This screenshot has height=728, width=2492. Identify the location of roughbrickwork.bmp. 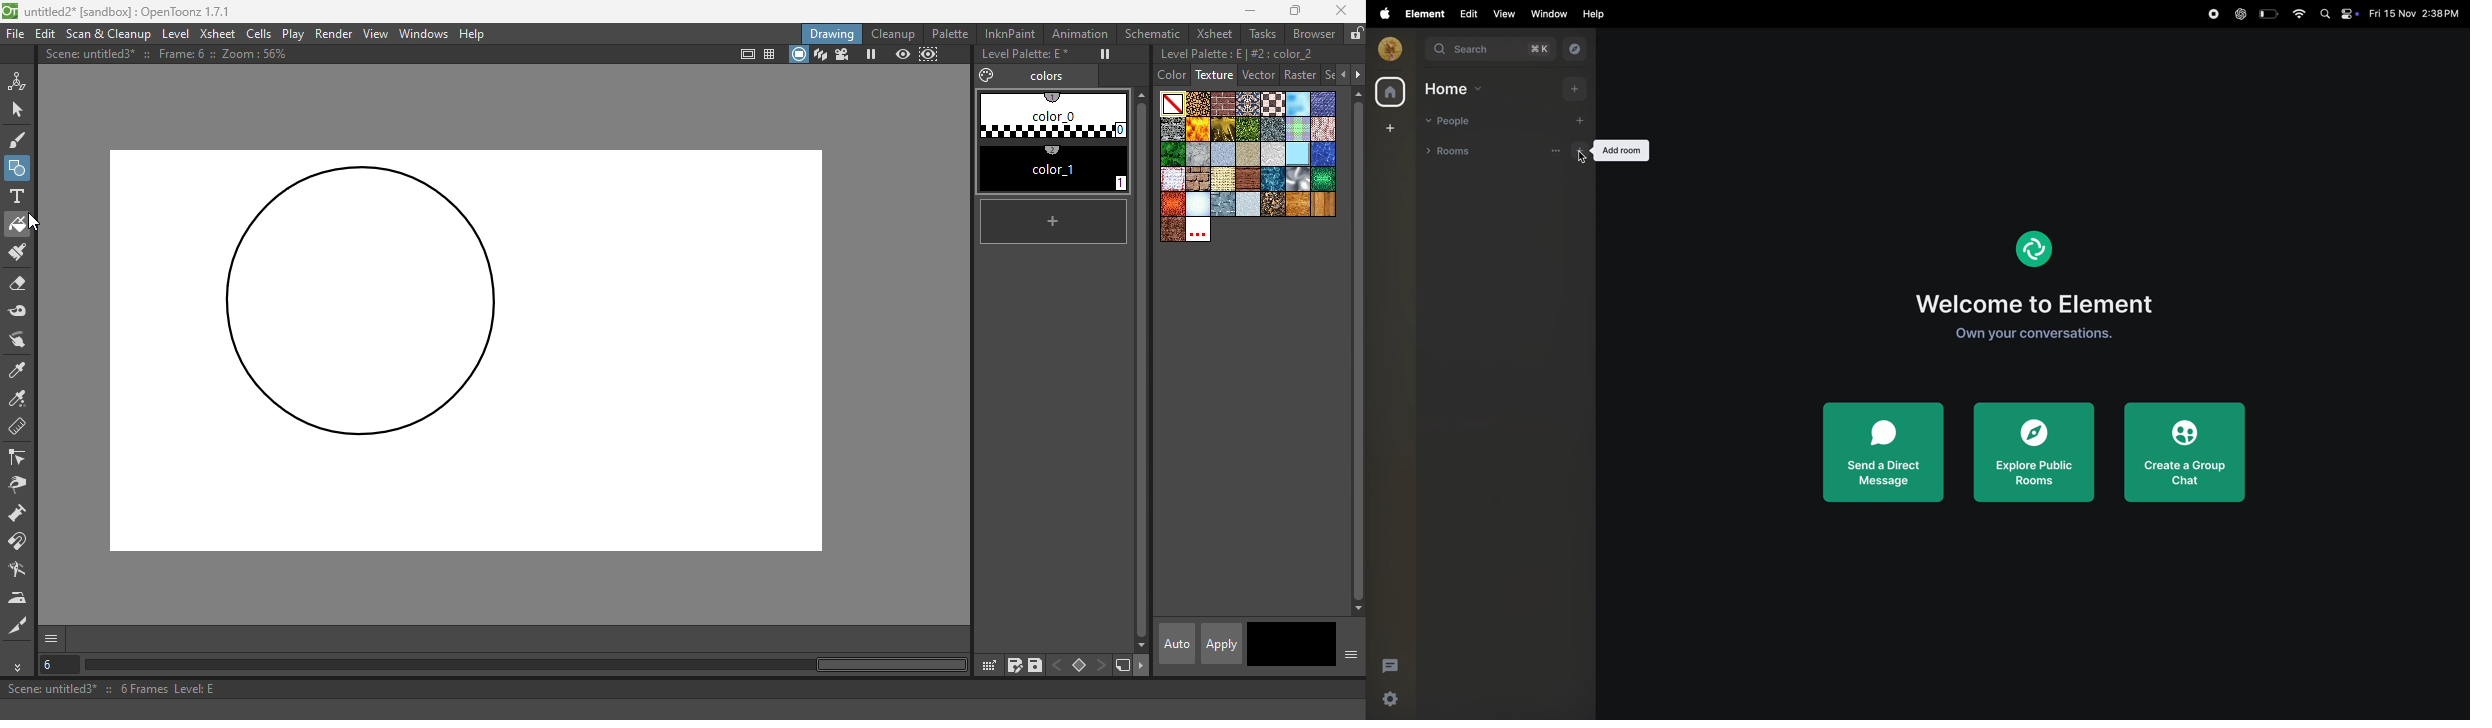
(1199, 180).